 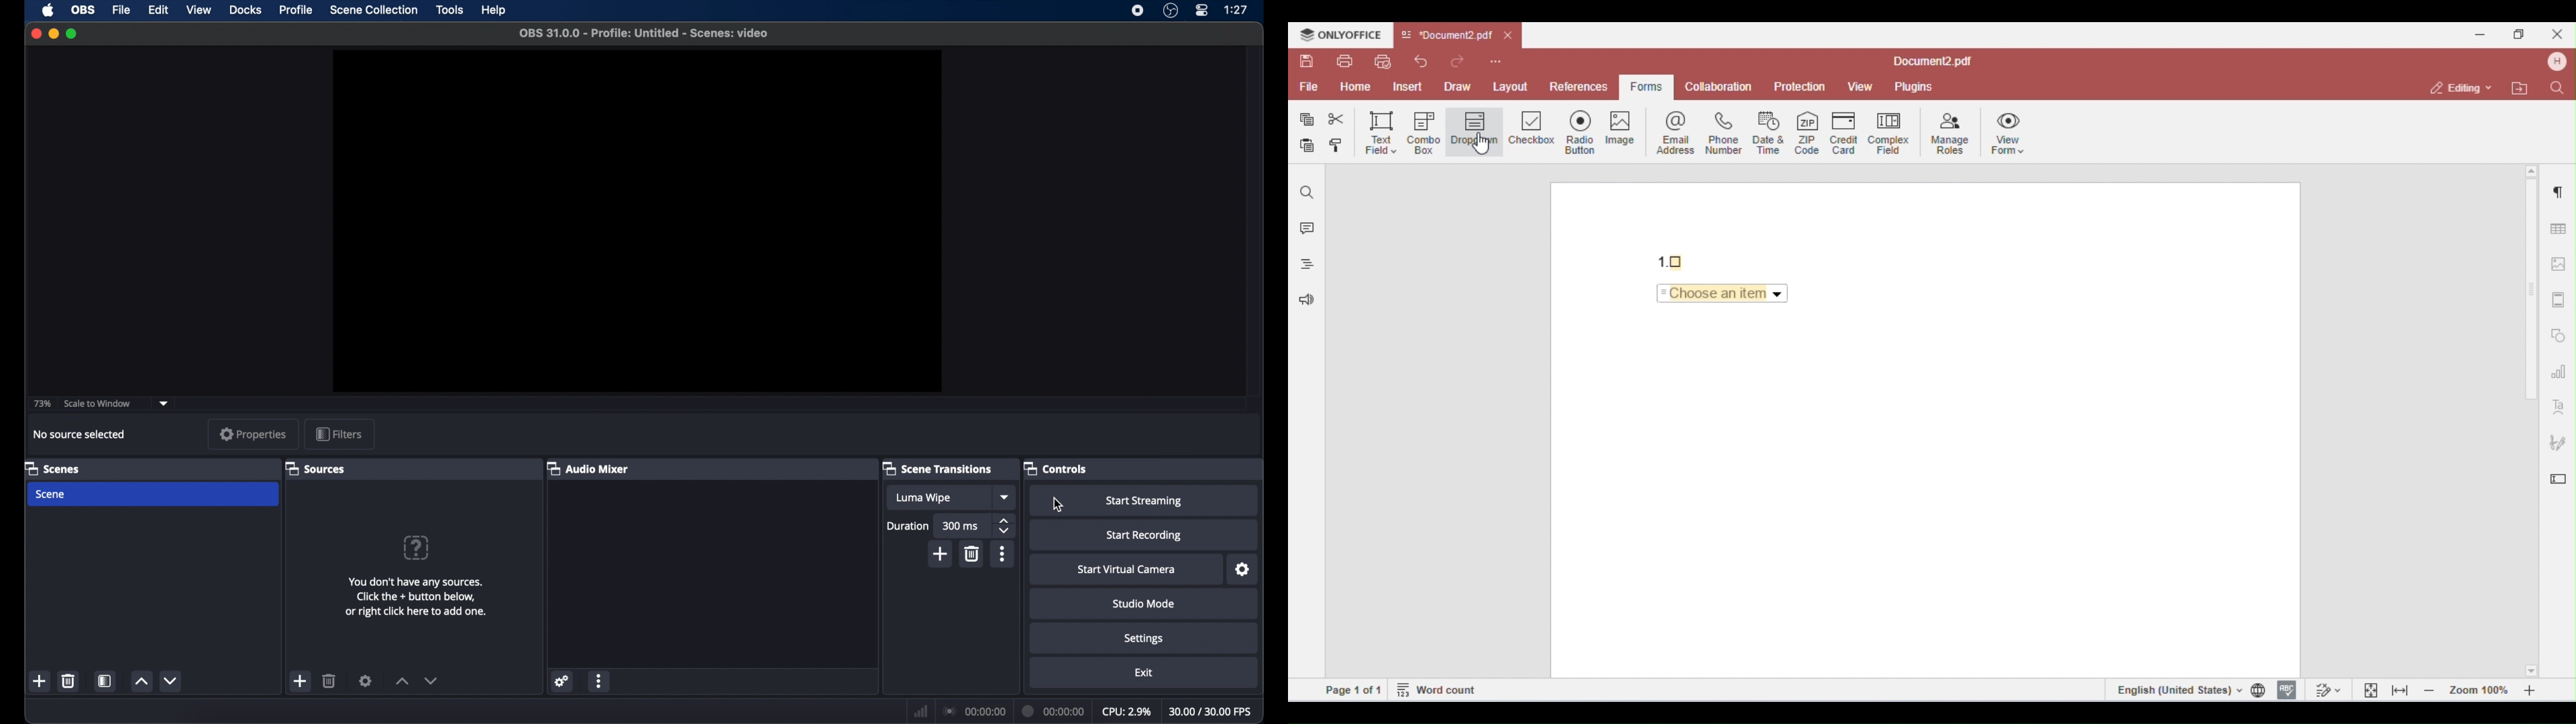 I want to click on delete, so click(x=329, y=680).